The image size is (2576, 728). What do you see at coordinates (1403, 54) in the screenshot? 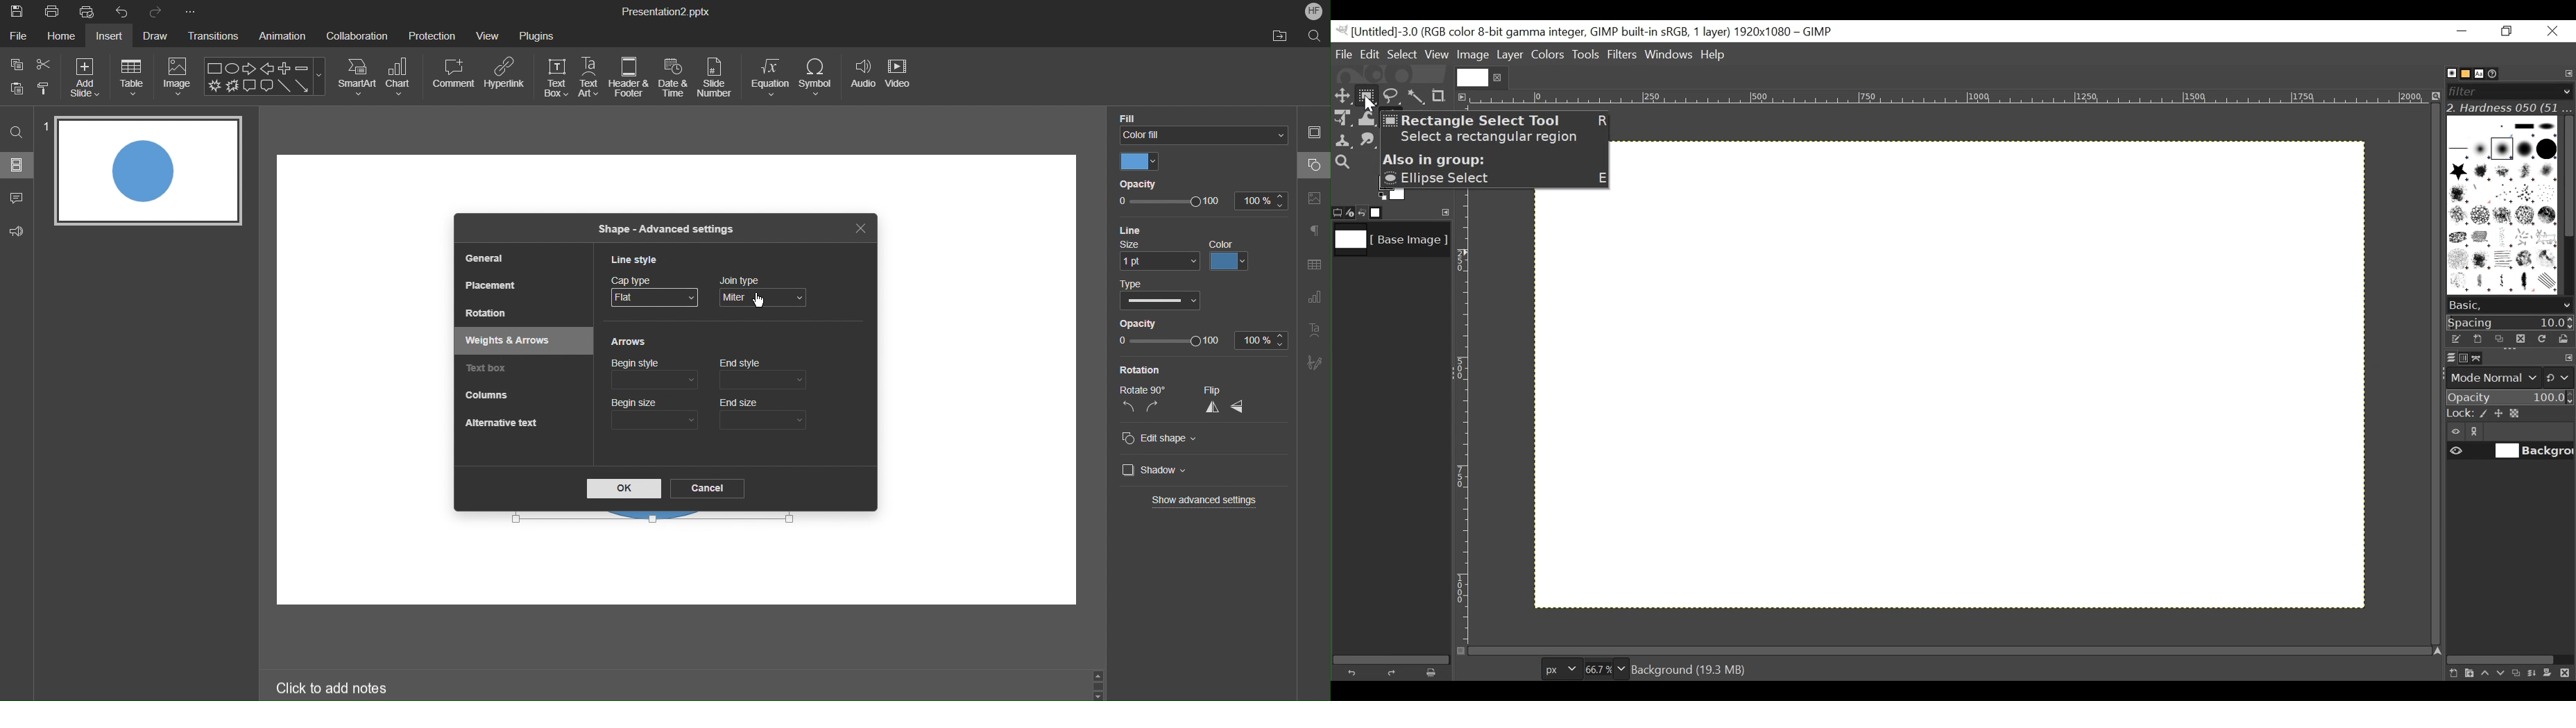
I see `Select` at bounding box center [1403, 54].